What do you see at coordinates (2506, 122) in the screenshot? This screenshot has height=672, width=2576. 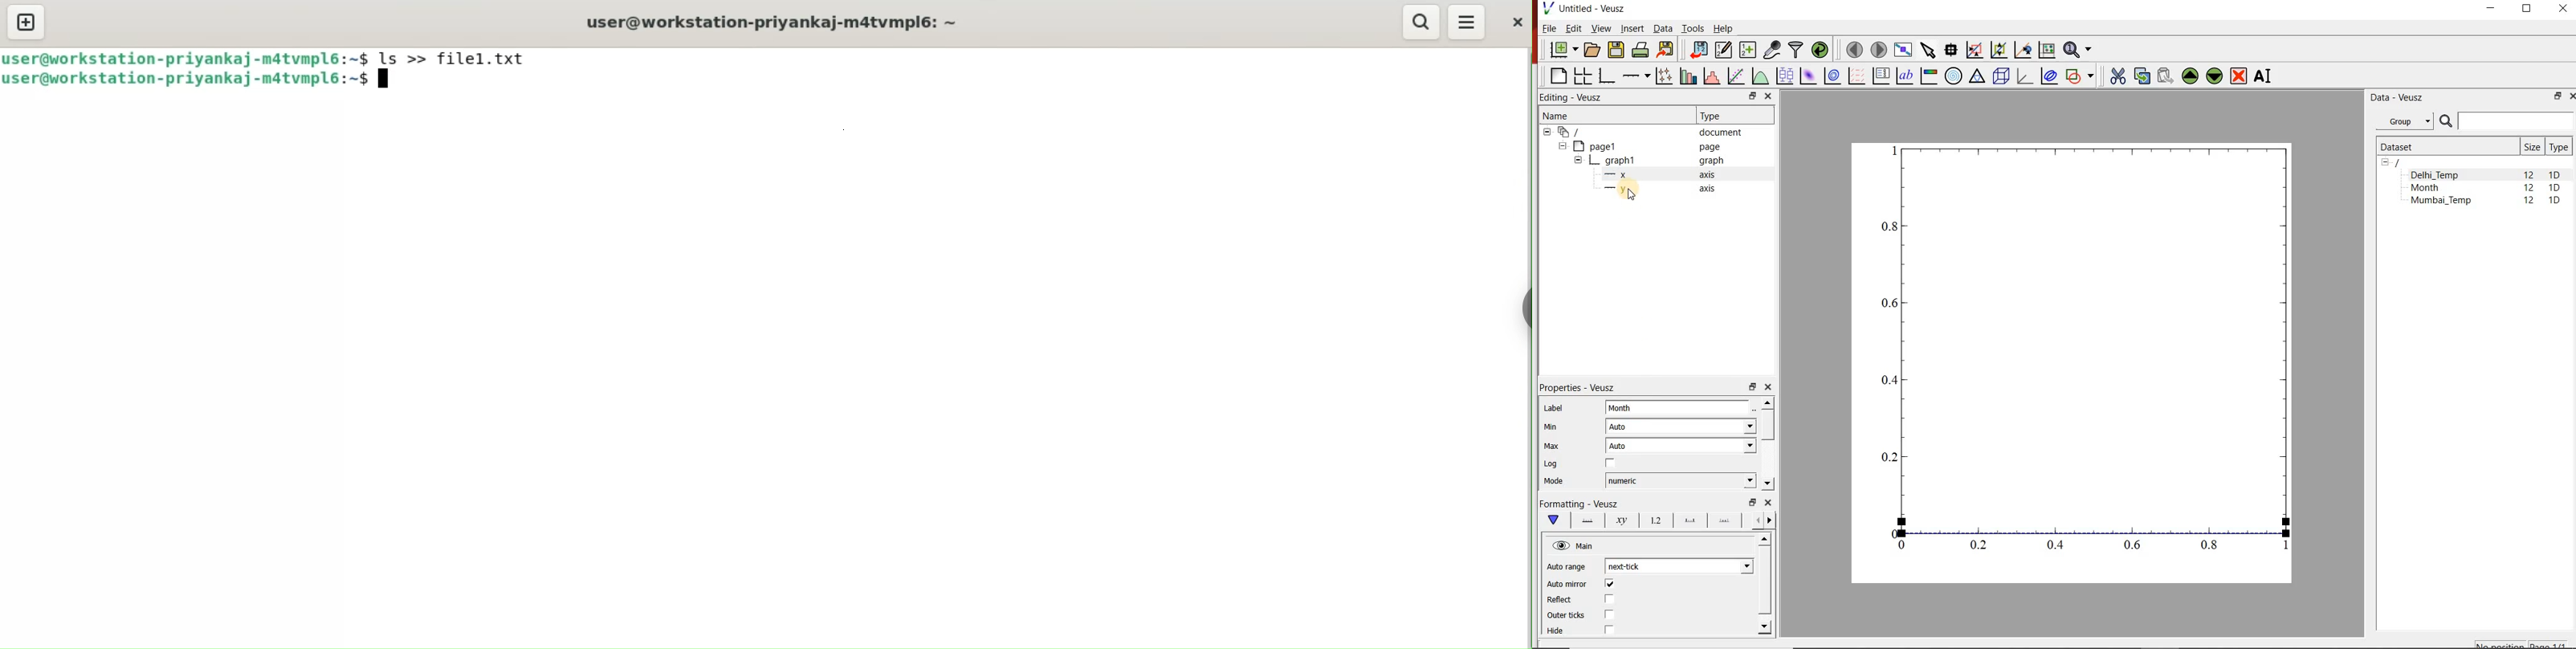 I see `SEARCH DATASETS` at bounding box center [2506, 122].